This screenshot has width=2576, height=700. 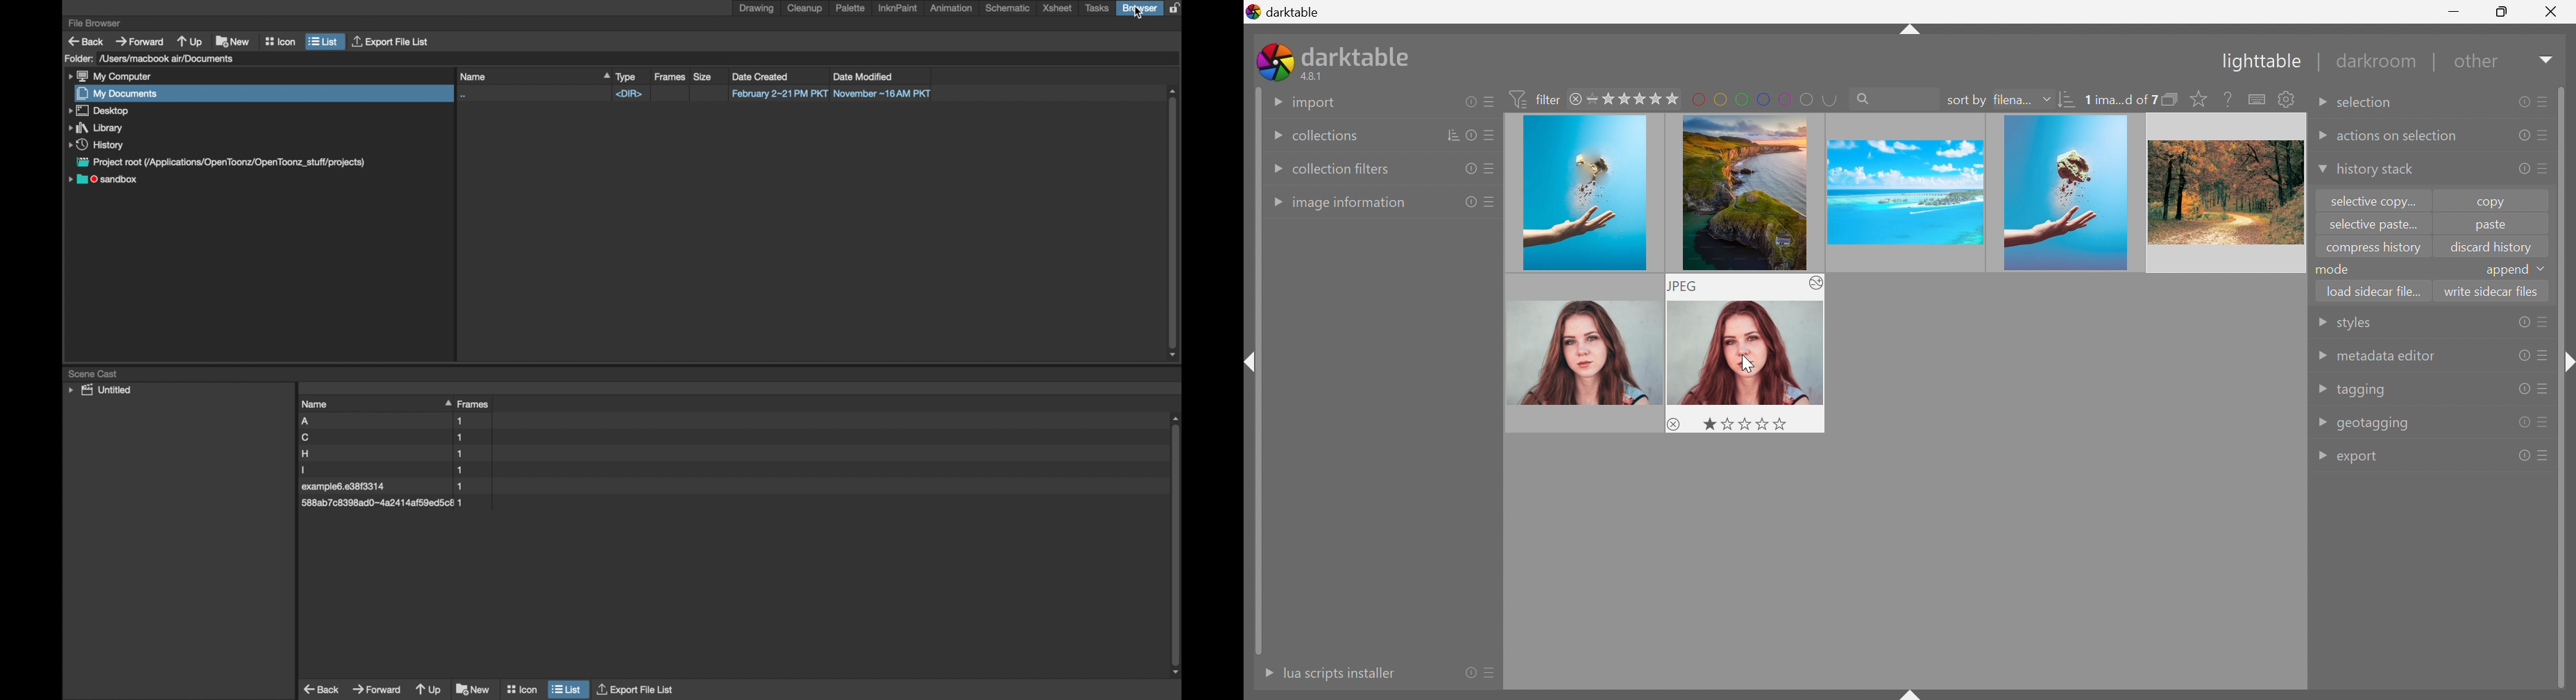 I want to click on presets, so click(x=2544, y=389).